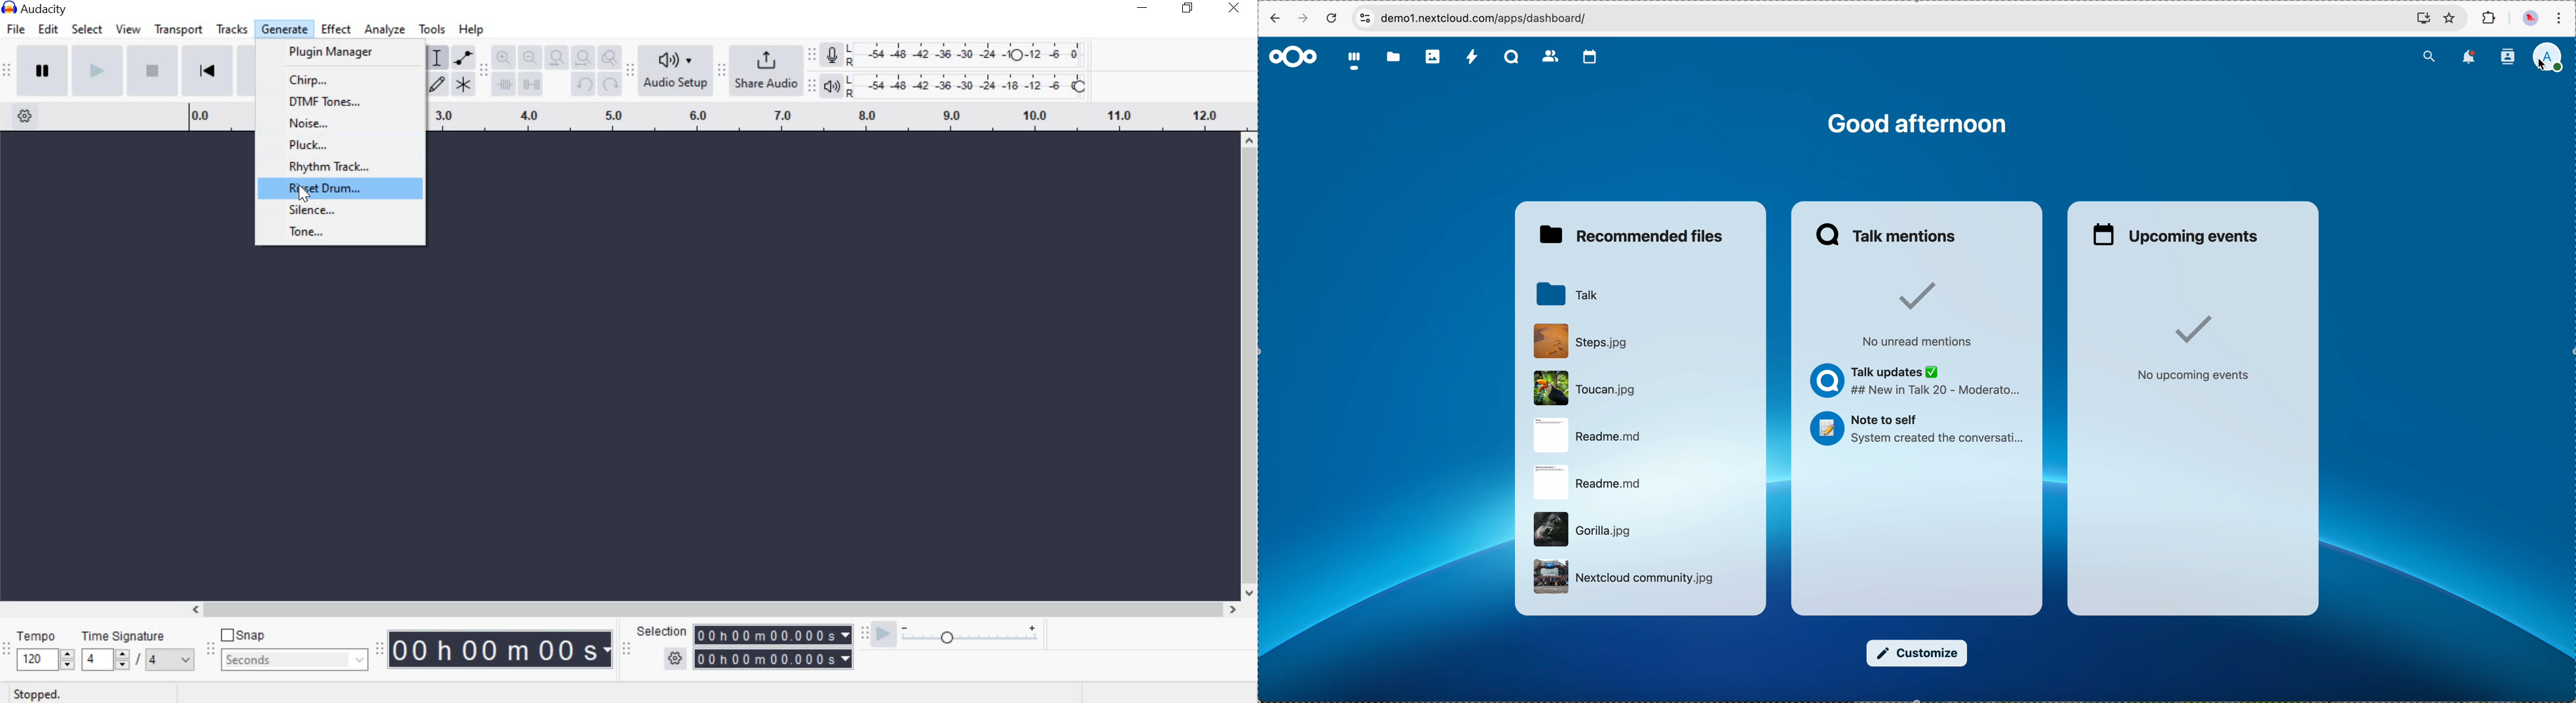 This screenshot has width=2576, height=728. I want to click on pluck, so click(343, 145).